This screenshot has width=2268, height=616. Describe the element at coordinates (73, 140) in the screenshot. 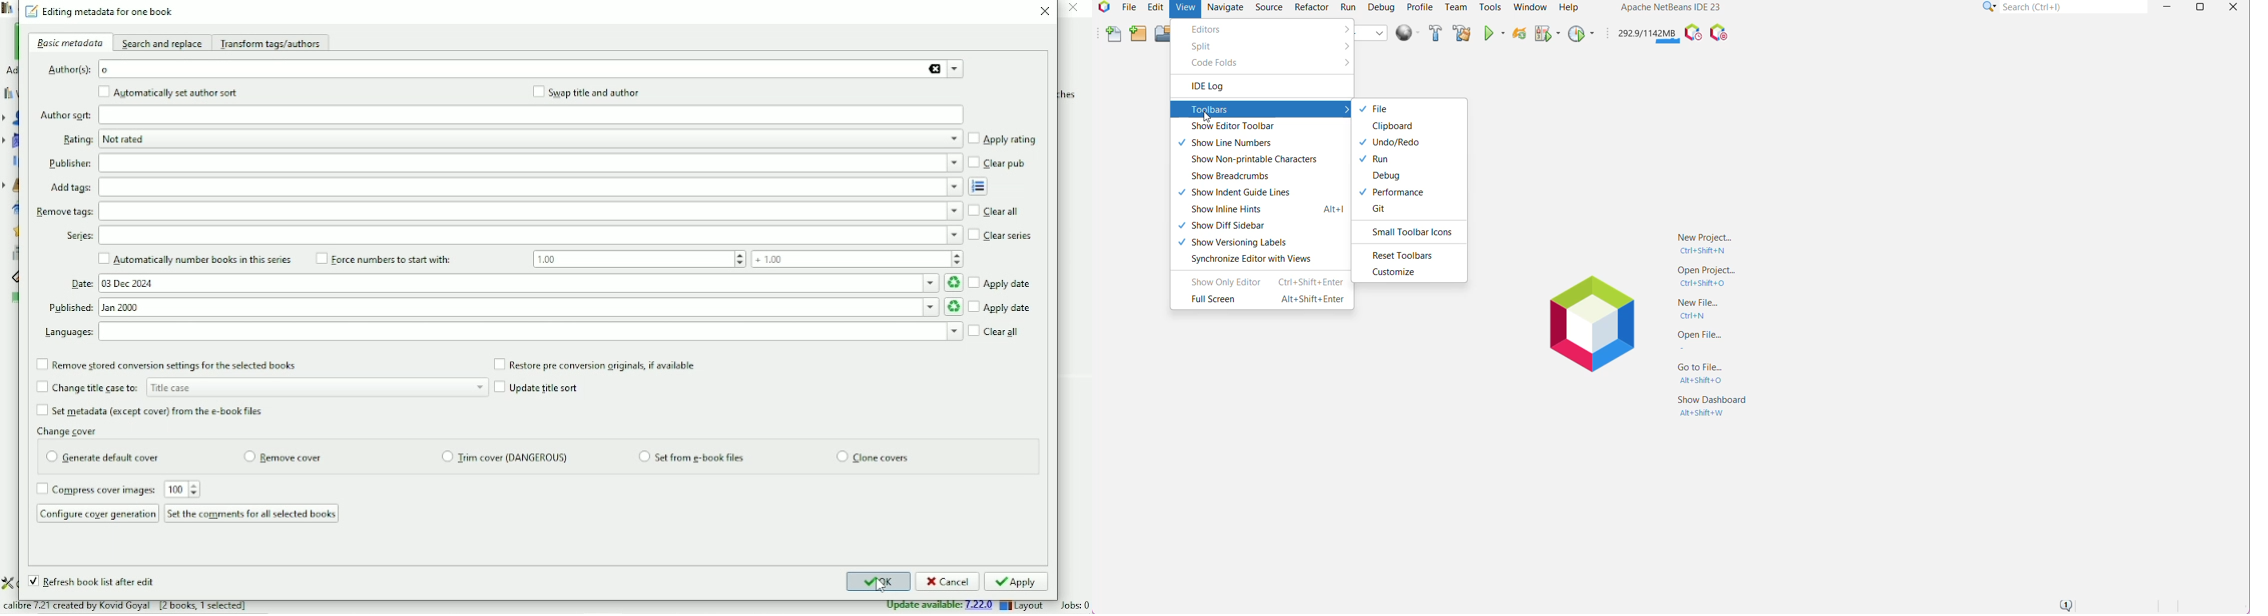

I see `Rating` at that location.